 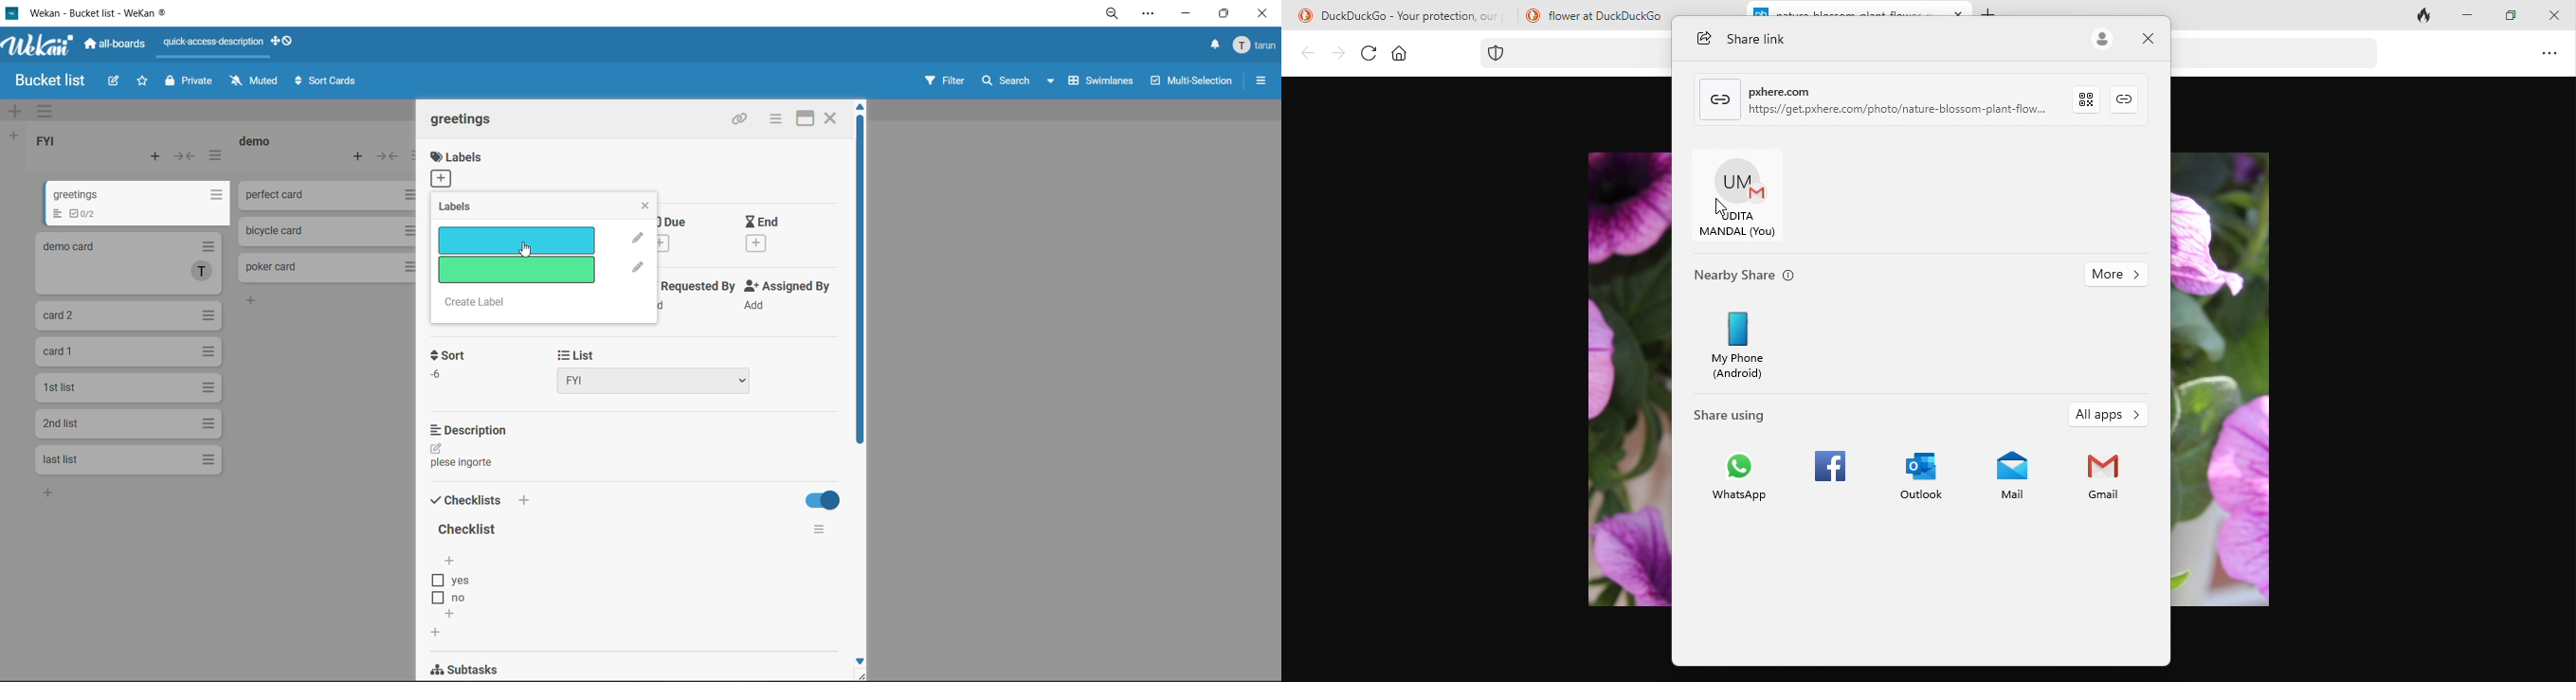 What do you see at coordinates (1738, 483) in the screenshot?
I see `Whatsapp` at bounding box center [1738, 483].